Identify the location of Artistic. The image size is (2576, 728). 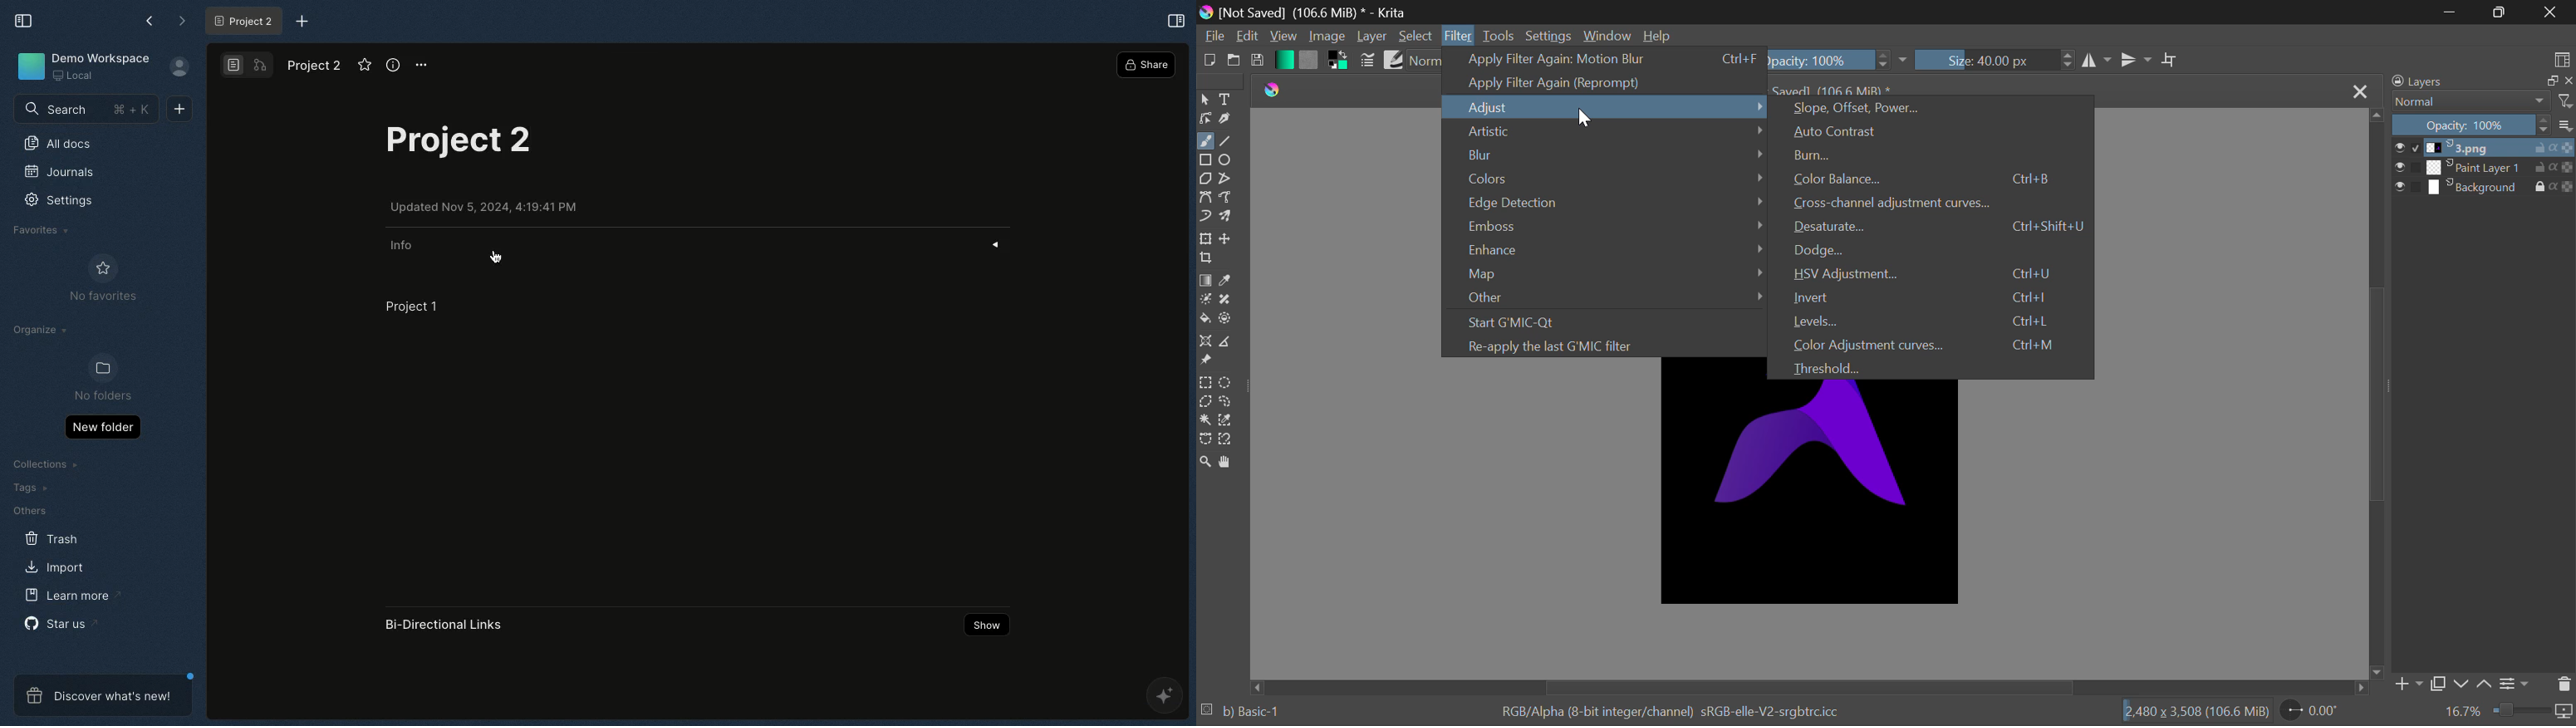
(1610, 134).